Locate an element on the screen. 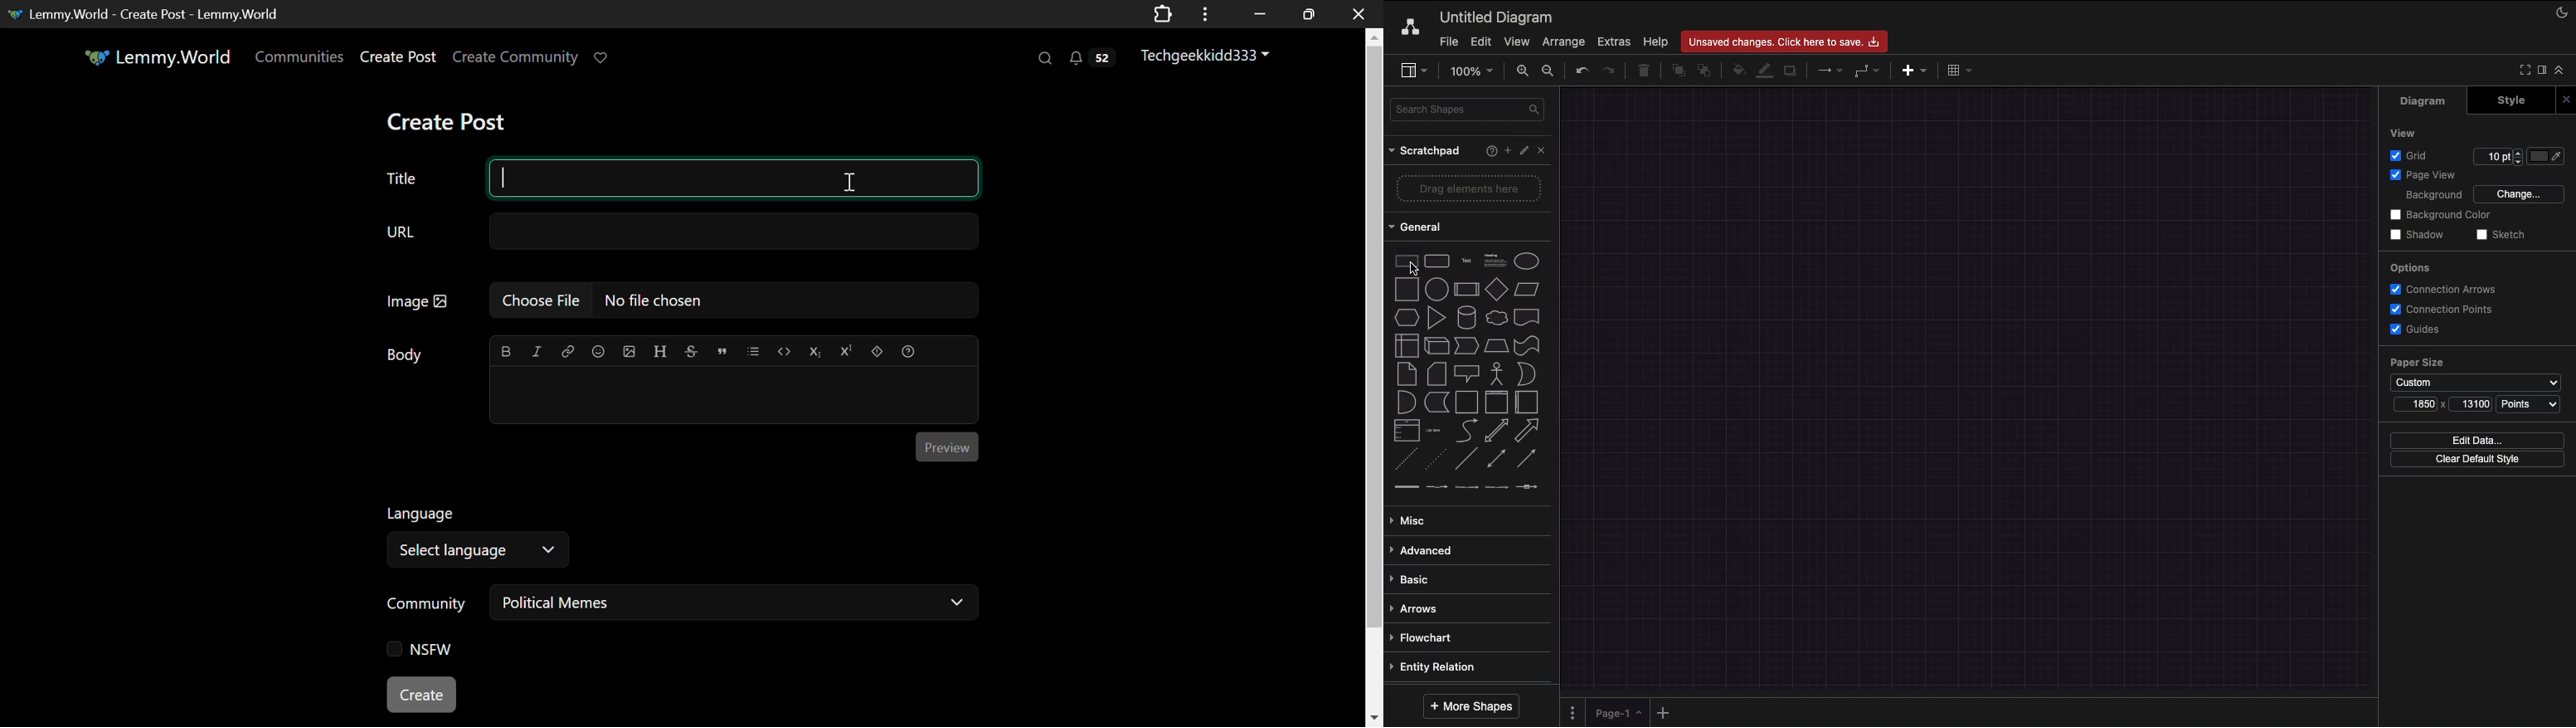 The width and height of the screenshot is (2576, 728). cursor is located at coordinates (1418, 270).